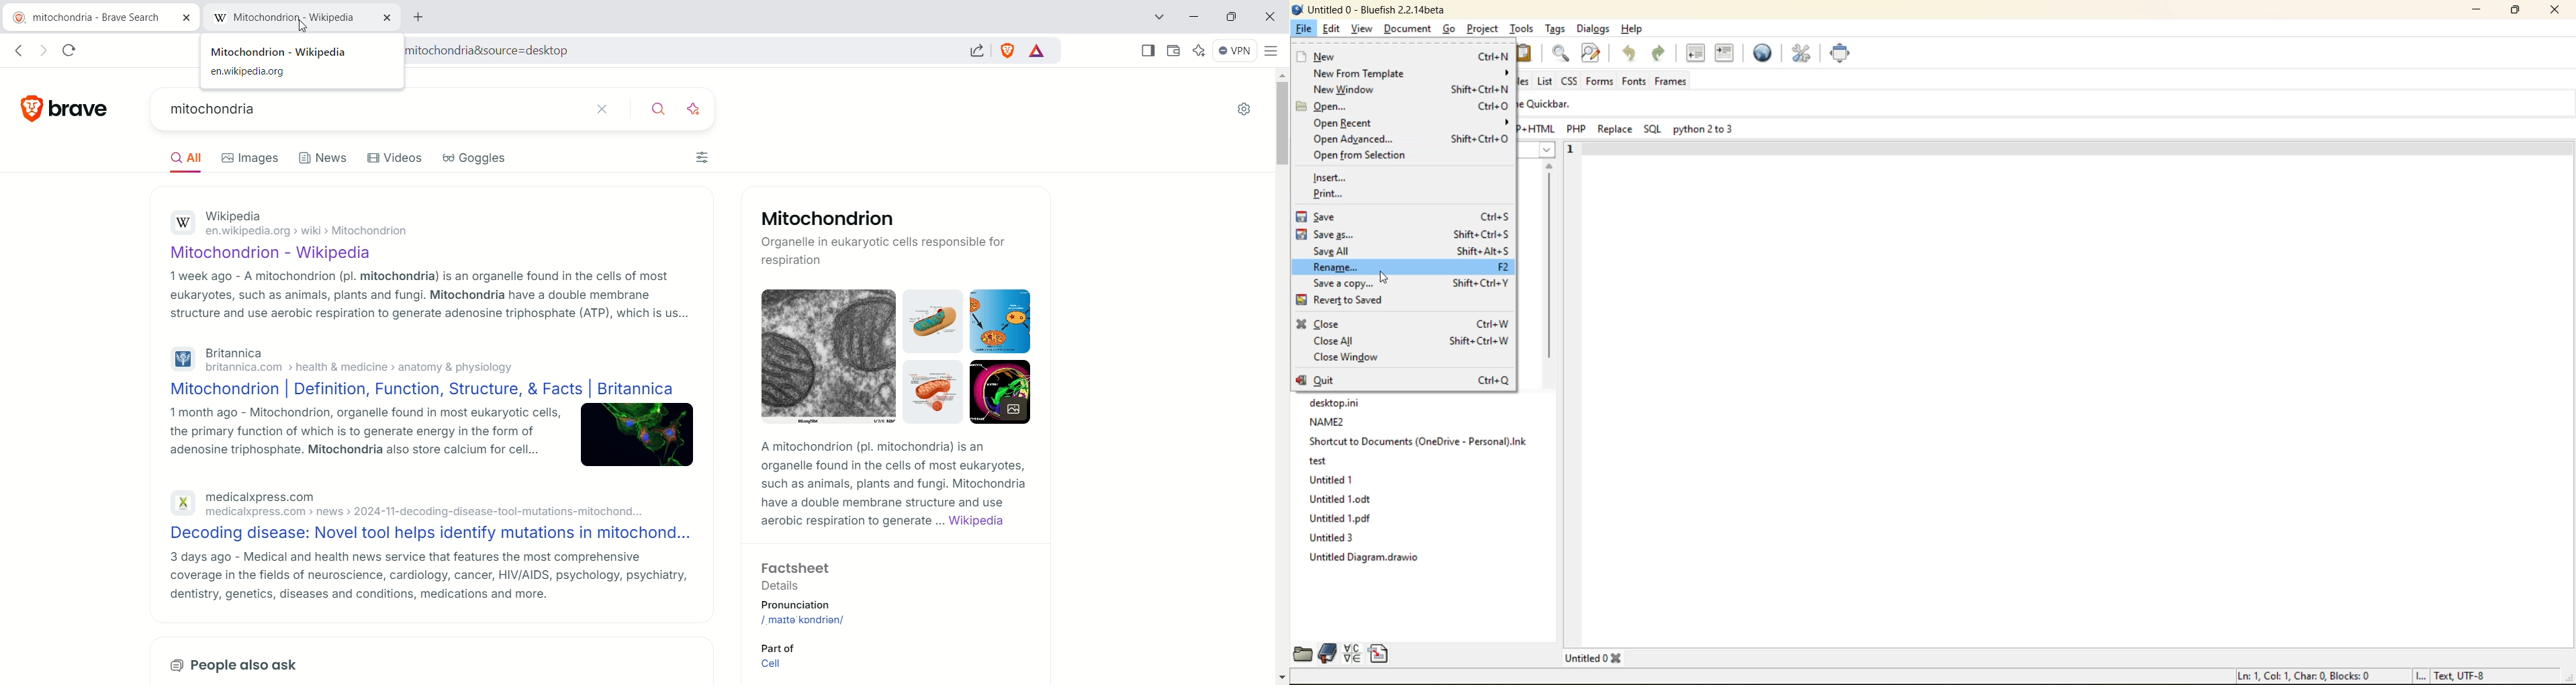  I want to click on new tab, so click(285, 19).